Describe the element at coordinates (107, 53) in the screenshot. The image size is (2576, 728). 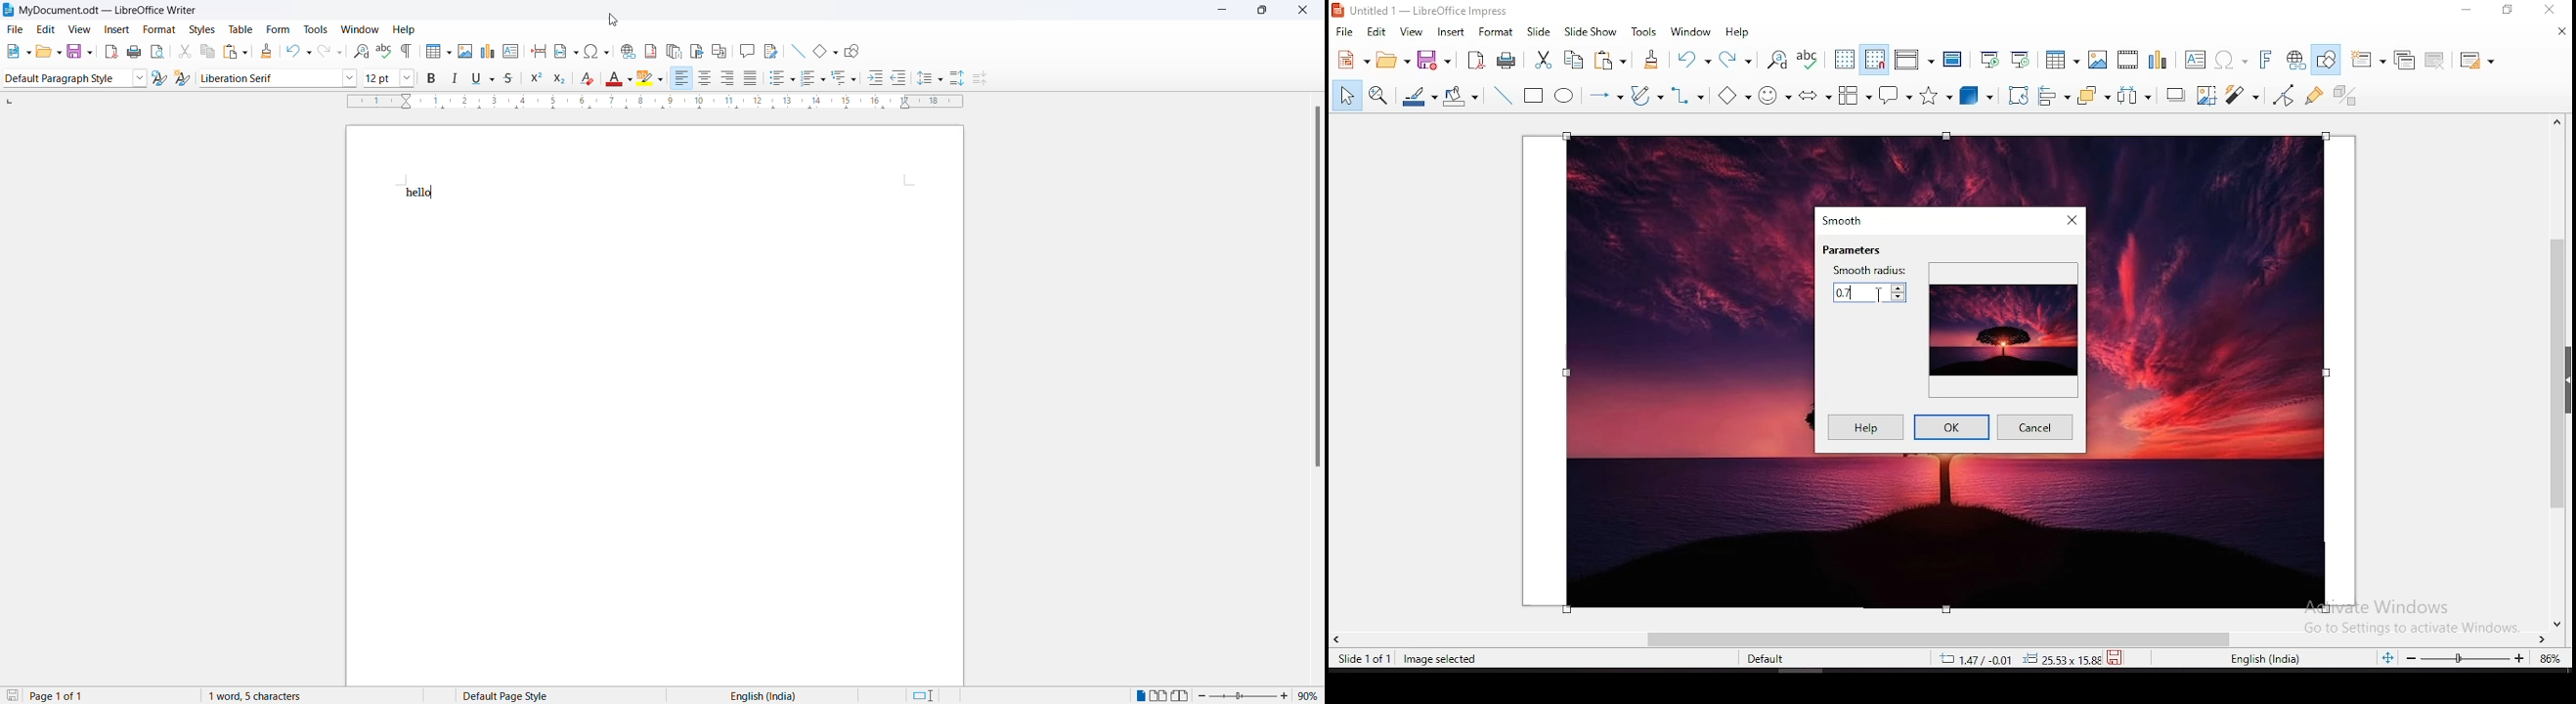
I see `Export as PDF` at that location.